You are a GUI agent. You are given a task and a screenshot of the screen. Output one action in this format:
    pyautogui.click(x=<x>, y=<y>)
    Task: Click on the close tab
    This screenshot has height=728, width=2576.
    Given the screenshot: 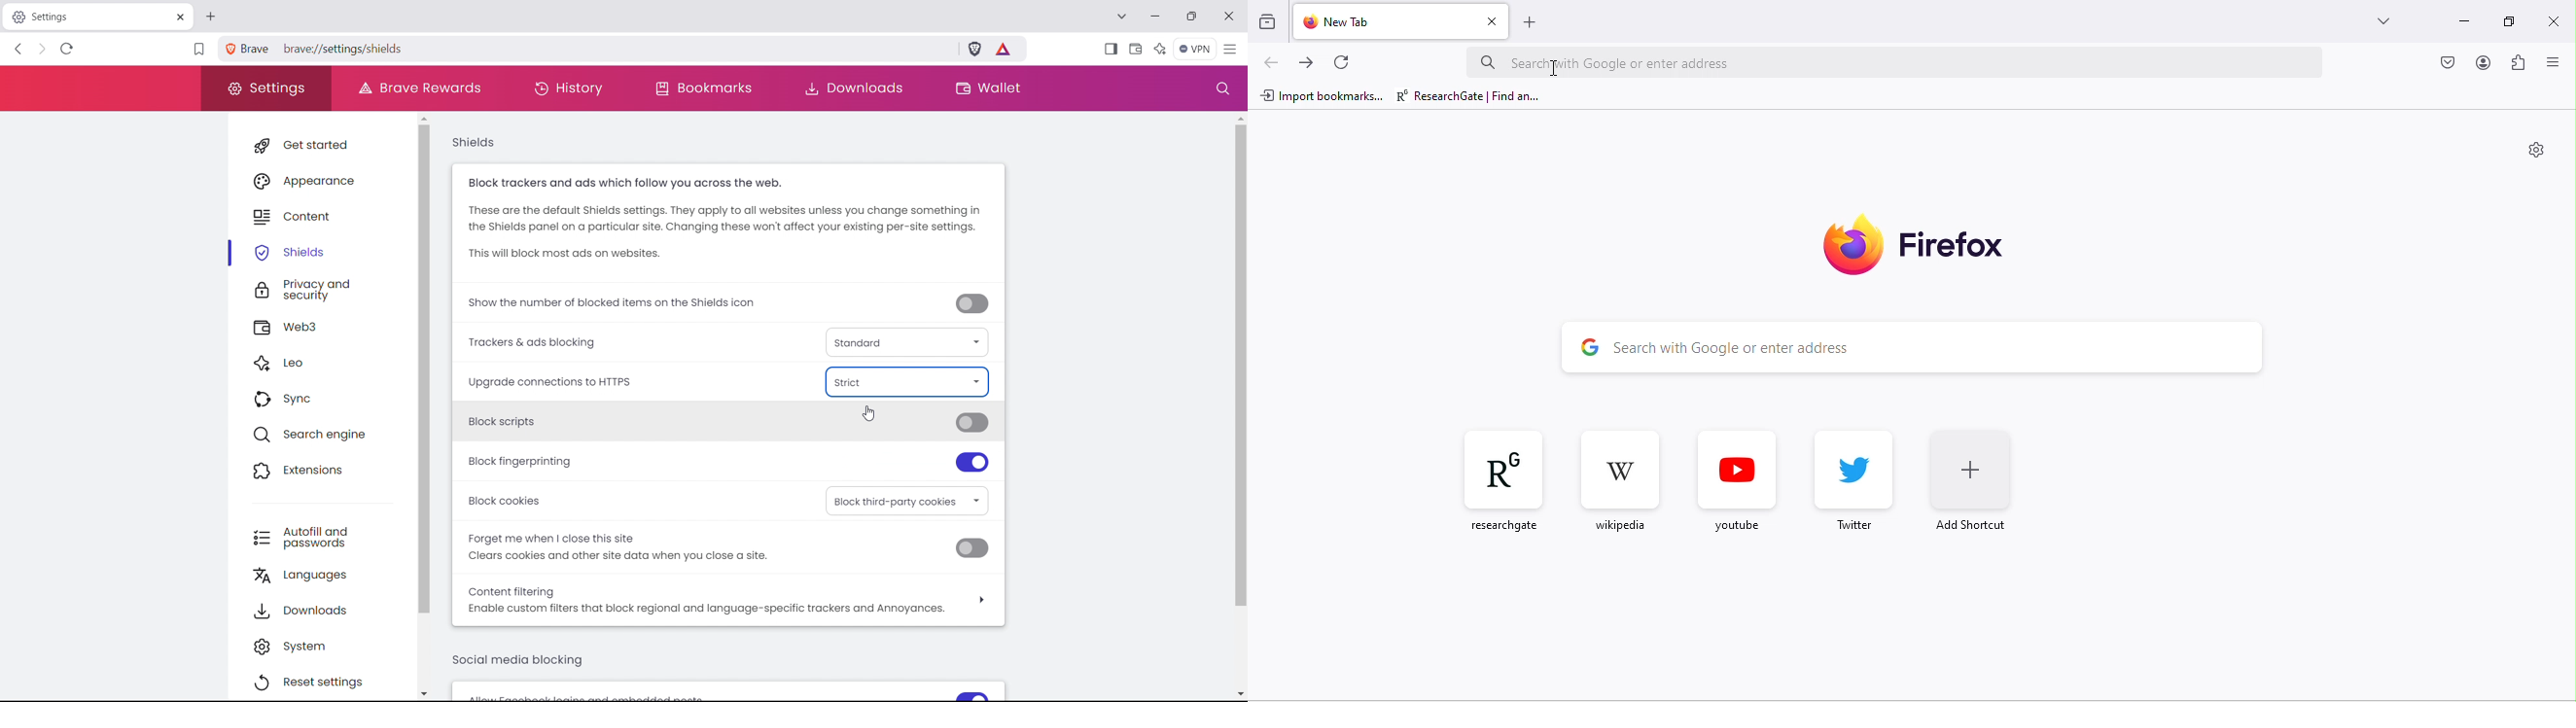 What is the action you would take?
    pyautogui.click(x=179, y=17)
    